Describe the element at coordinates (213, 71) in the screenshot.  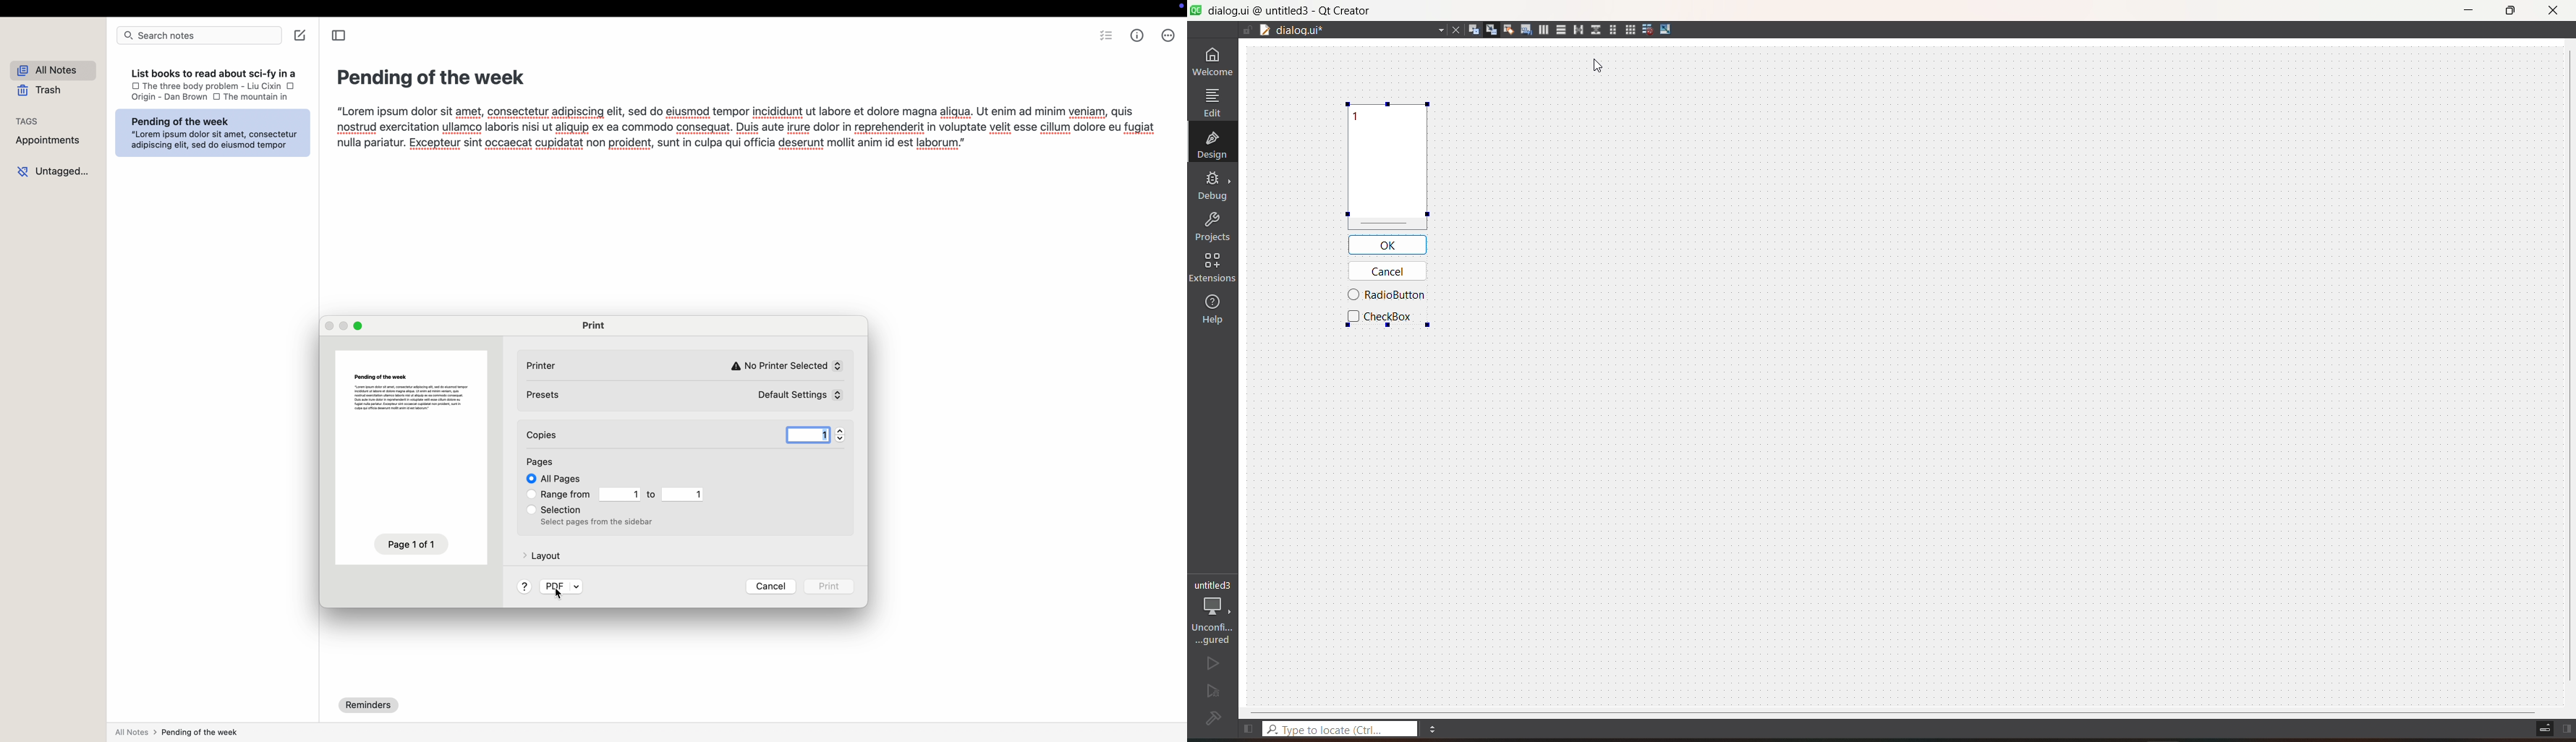
I see `List books to read about sci-fv in a` at that location.